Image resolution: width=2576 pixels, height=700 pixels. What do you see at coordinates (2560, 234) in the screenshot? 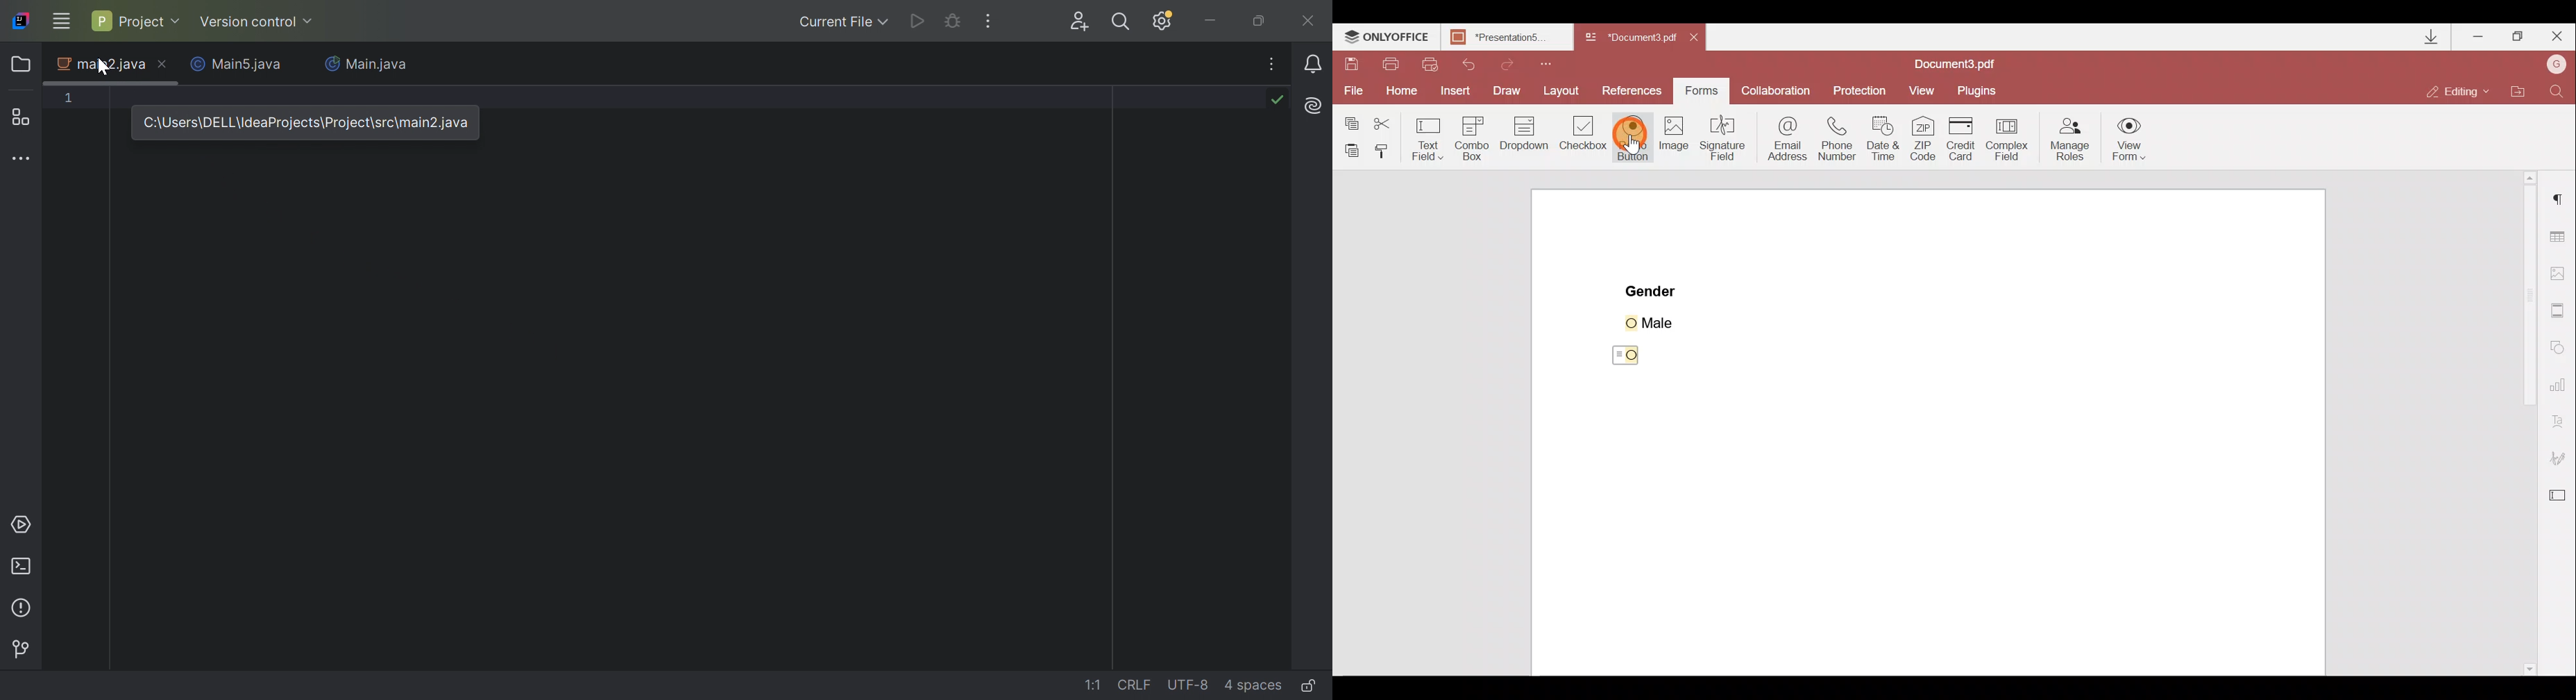
I see `Table settings` at bounding box center [2560, 234].